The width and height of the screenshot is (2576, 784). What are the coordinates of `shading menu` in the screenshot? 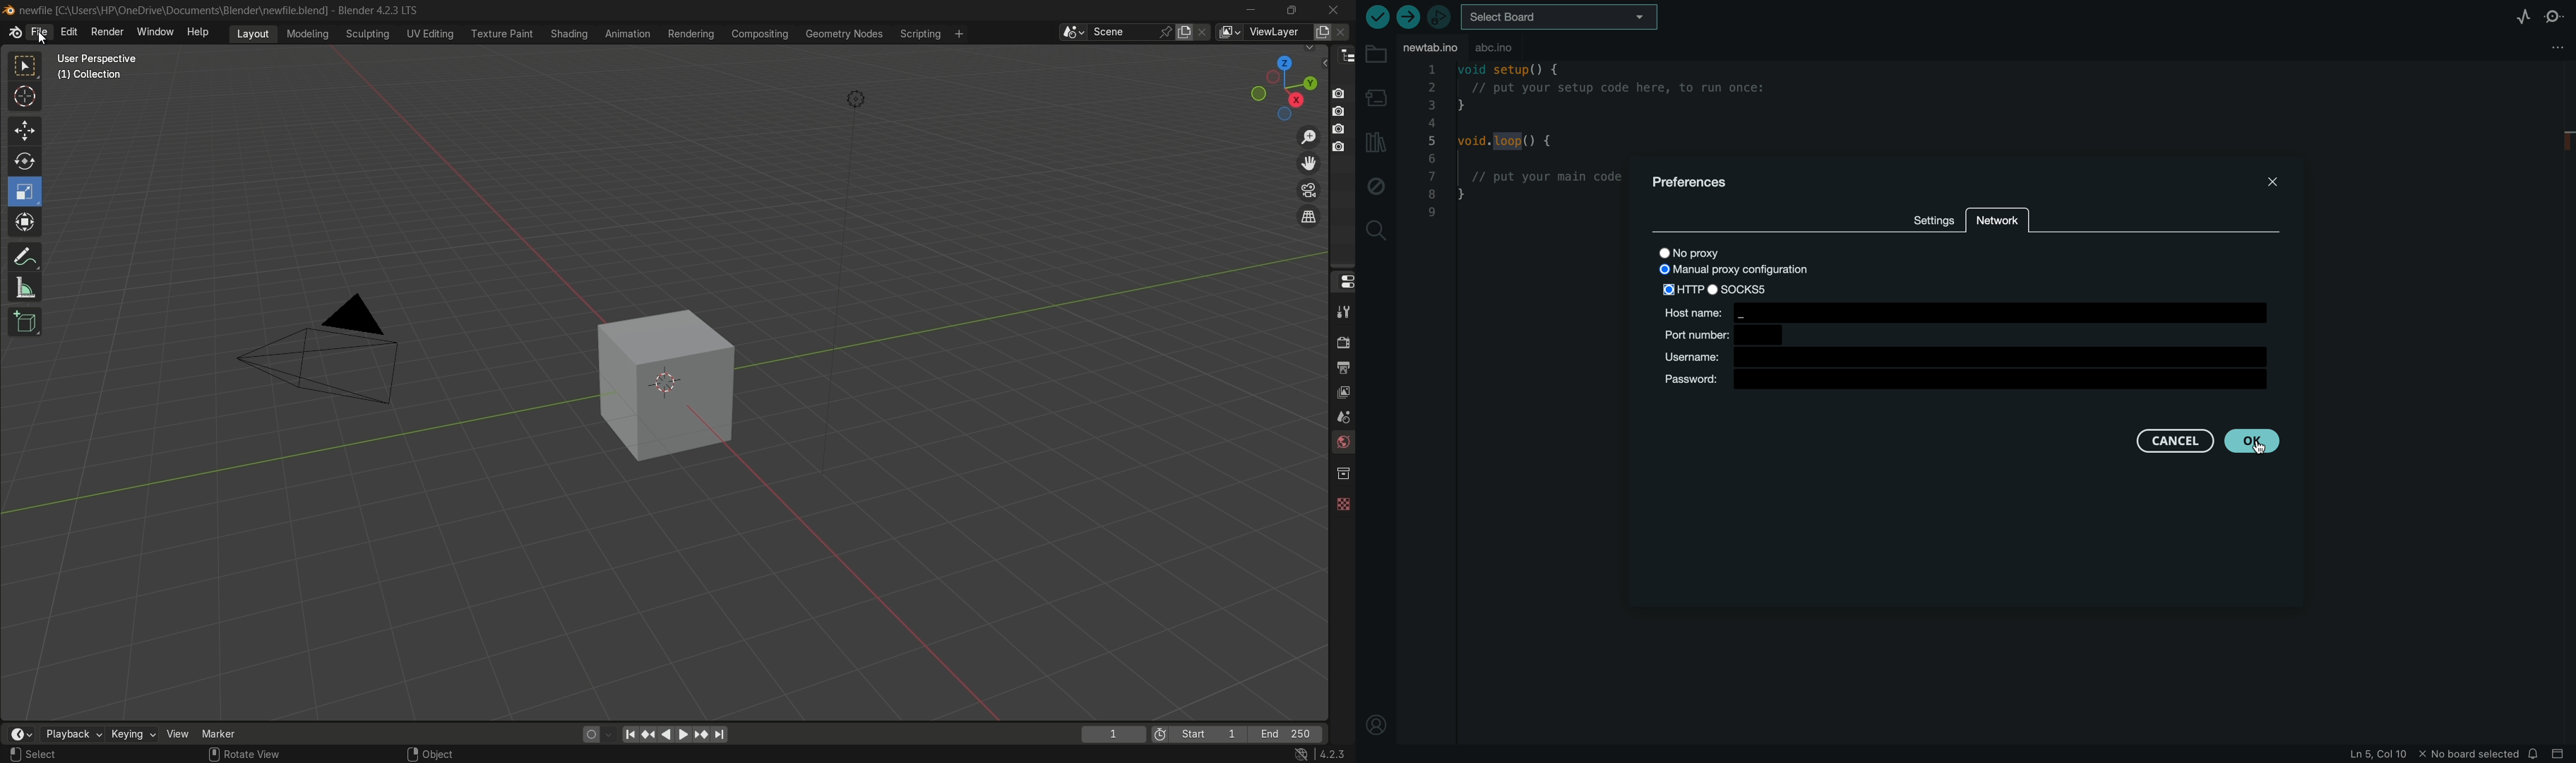 It's located at (567, 33).